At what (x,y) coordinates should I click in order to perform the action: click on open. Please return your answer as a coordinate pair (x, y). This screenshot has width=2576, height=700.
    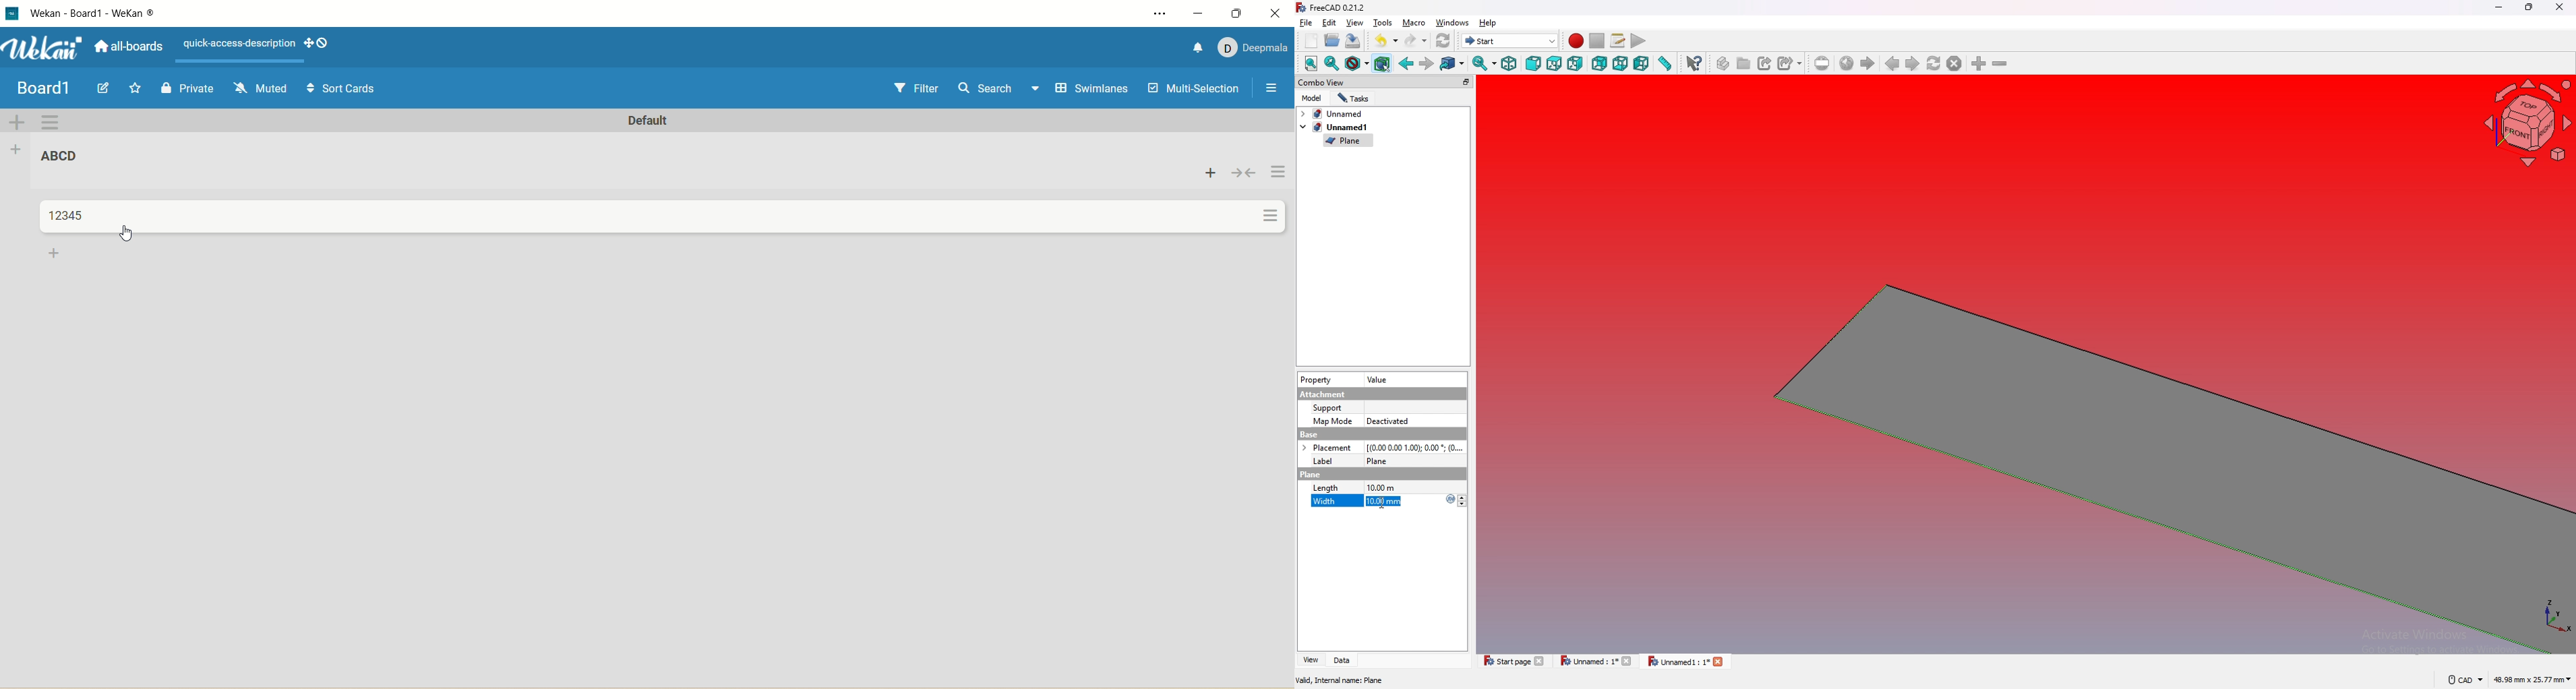
    Looking at the image, I should click on (1332, 40).